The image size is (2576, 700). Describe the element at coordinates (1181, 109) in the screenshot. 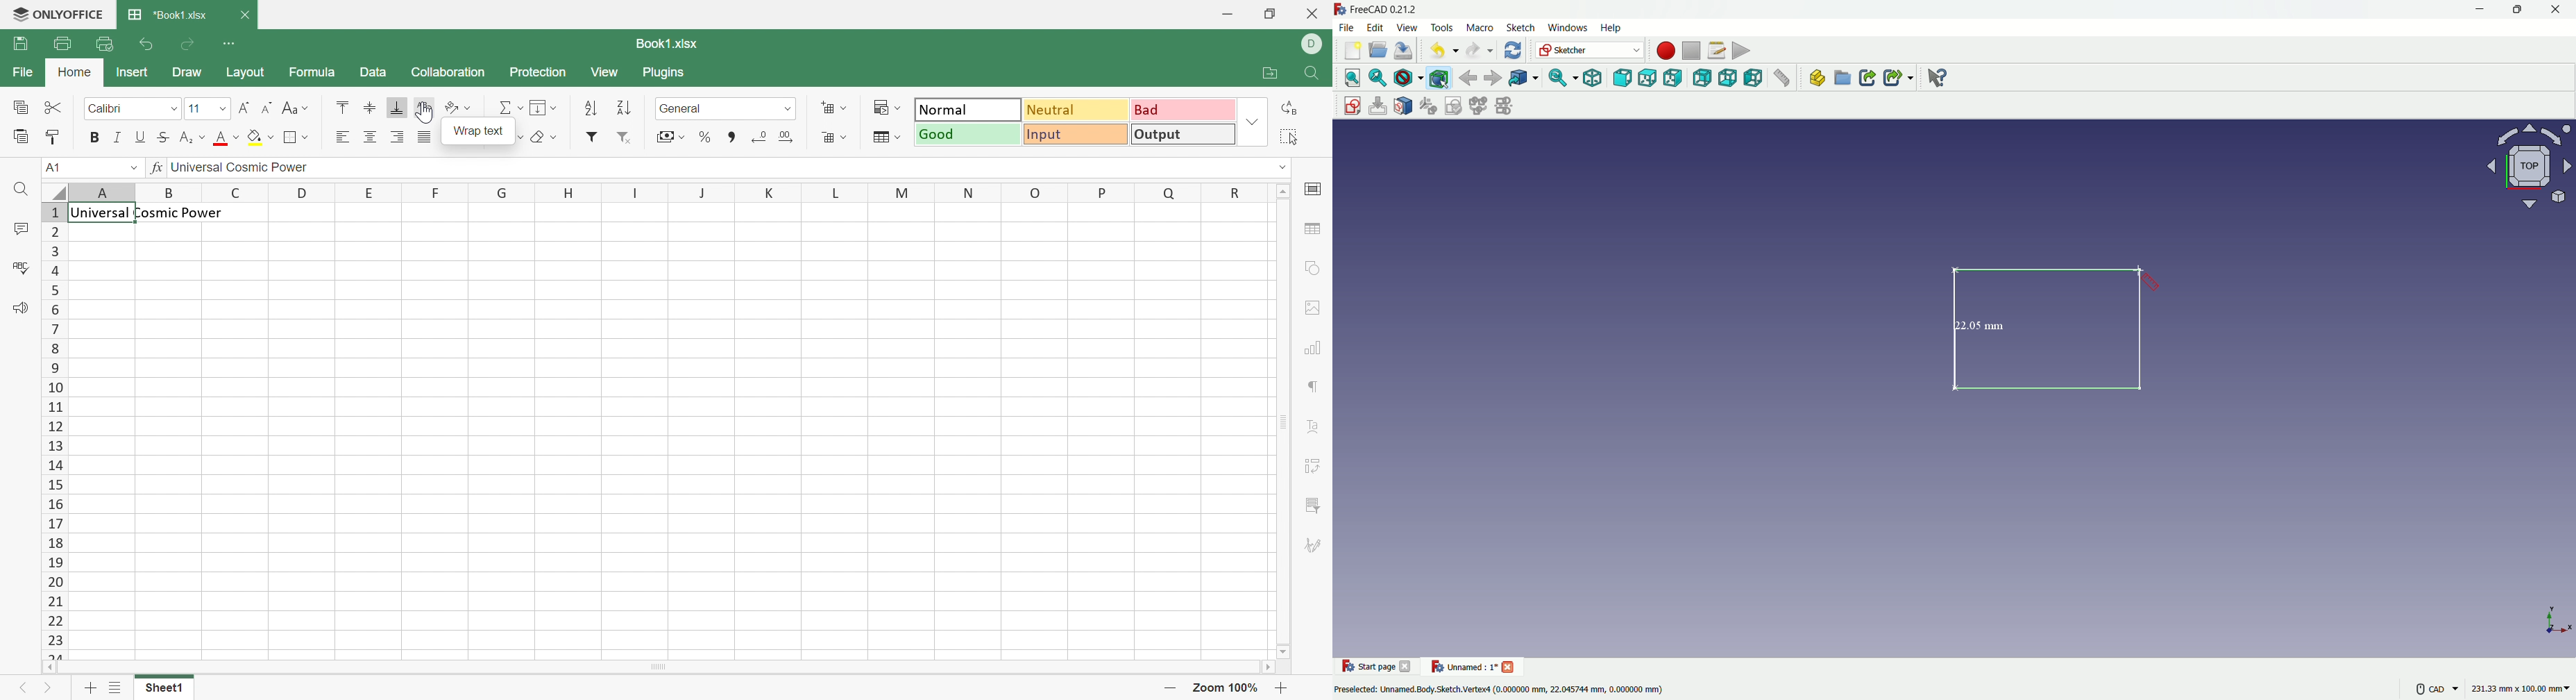

I see `Bad` at that location.